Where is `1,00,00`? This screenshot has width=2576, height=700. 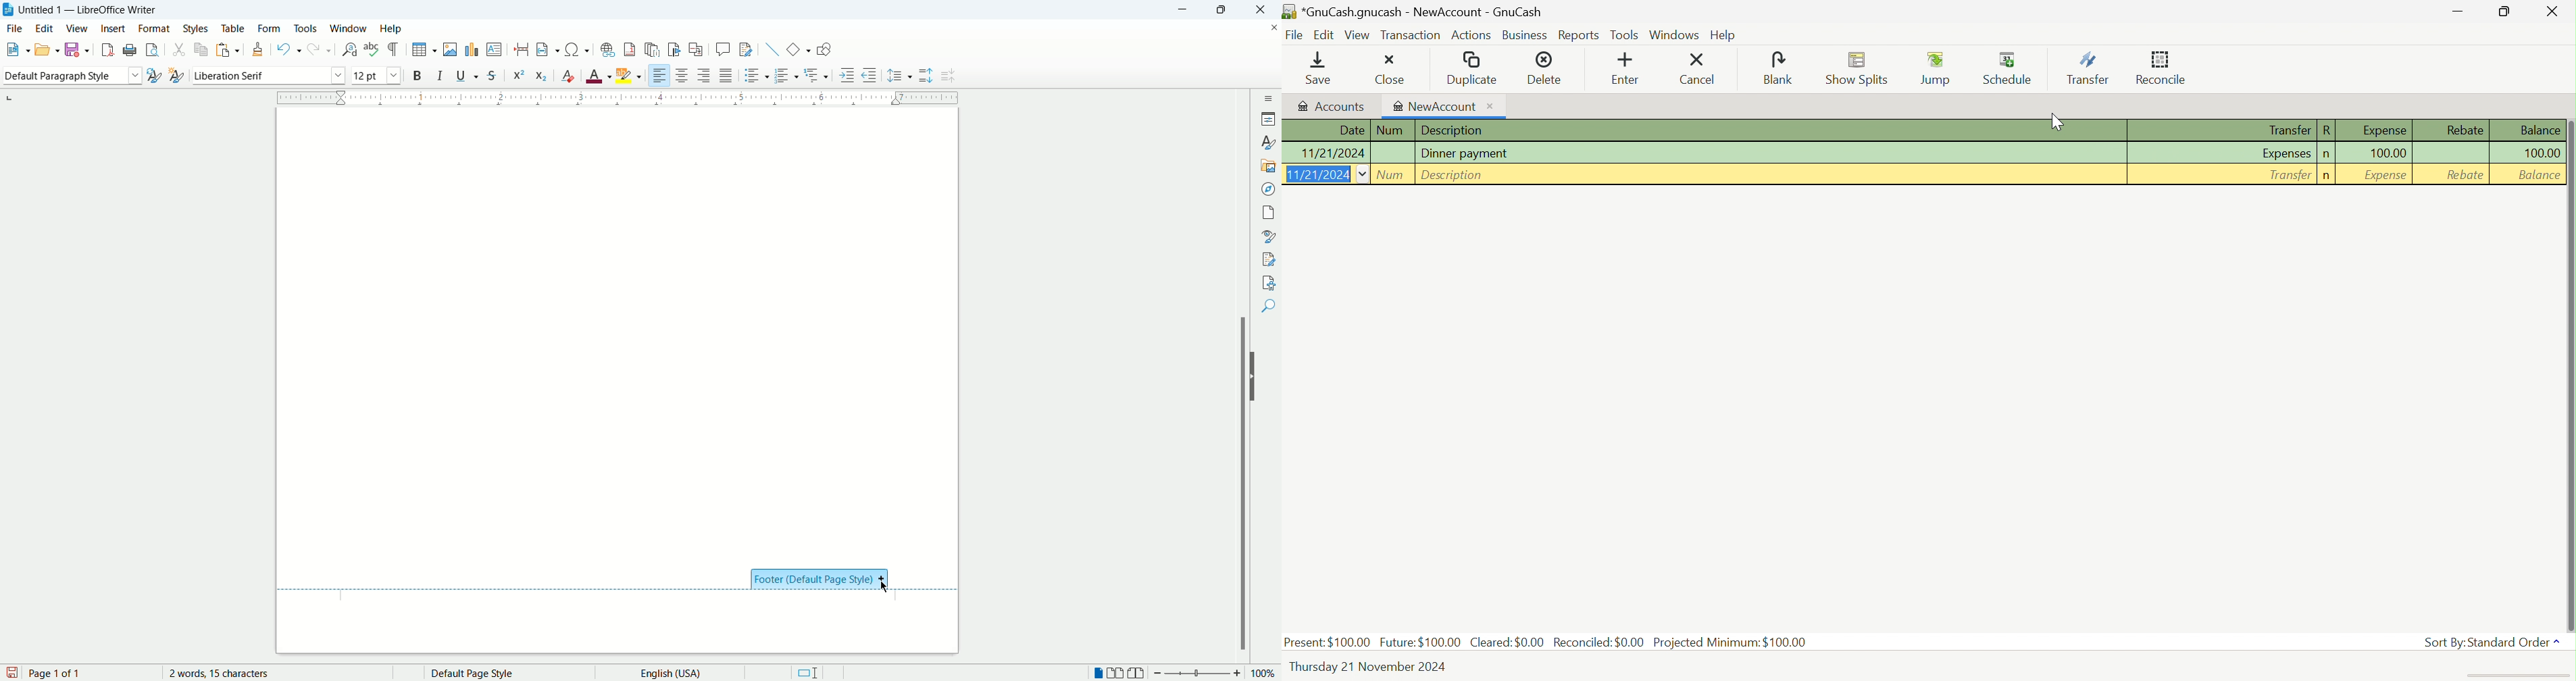
1,00,00 is located at coordinates (2389, 154).